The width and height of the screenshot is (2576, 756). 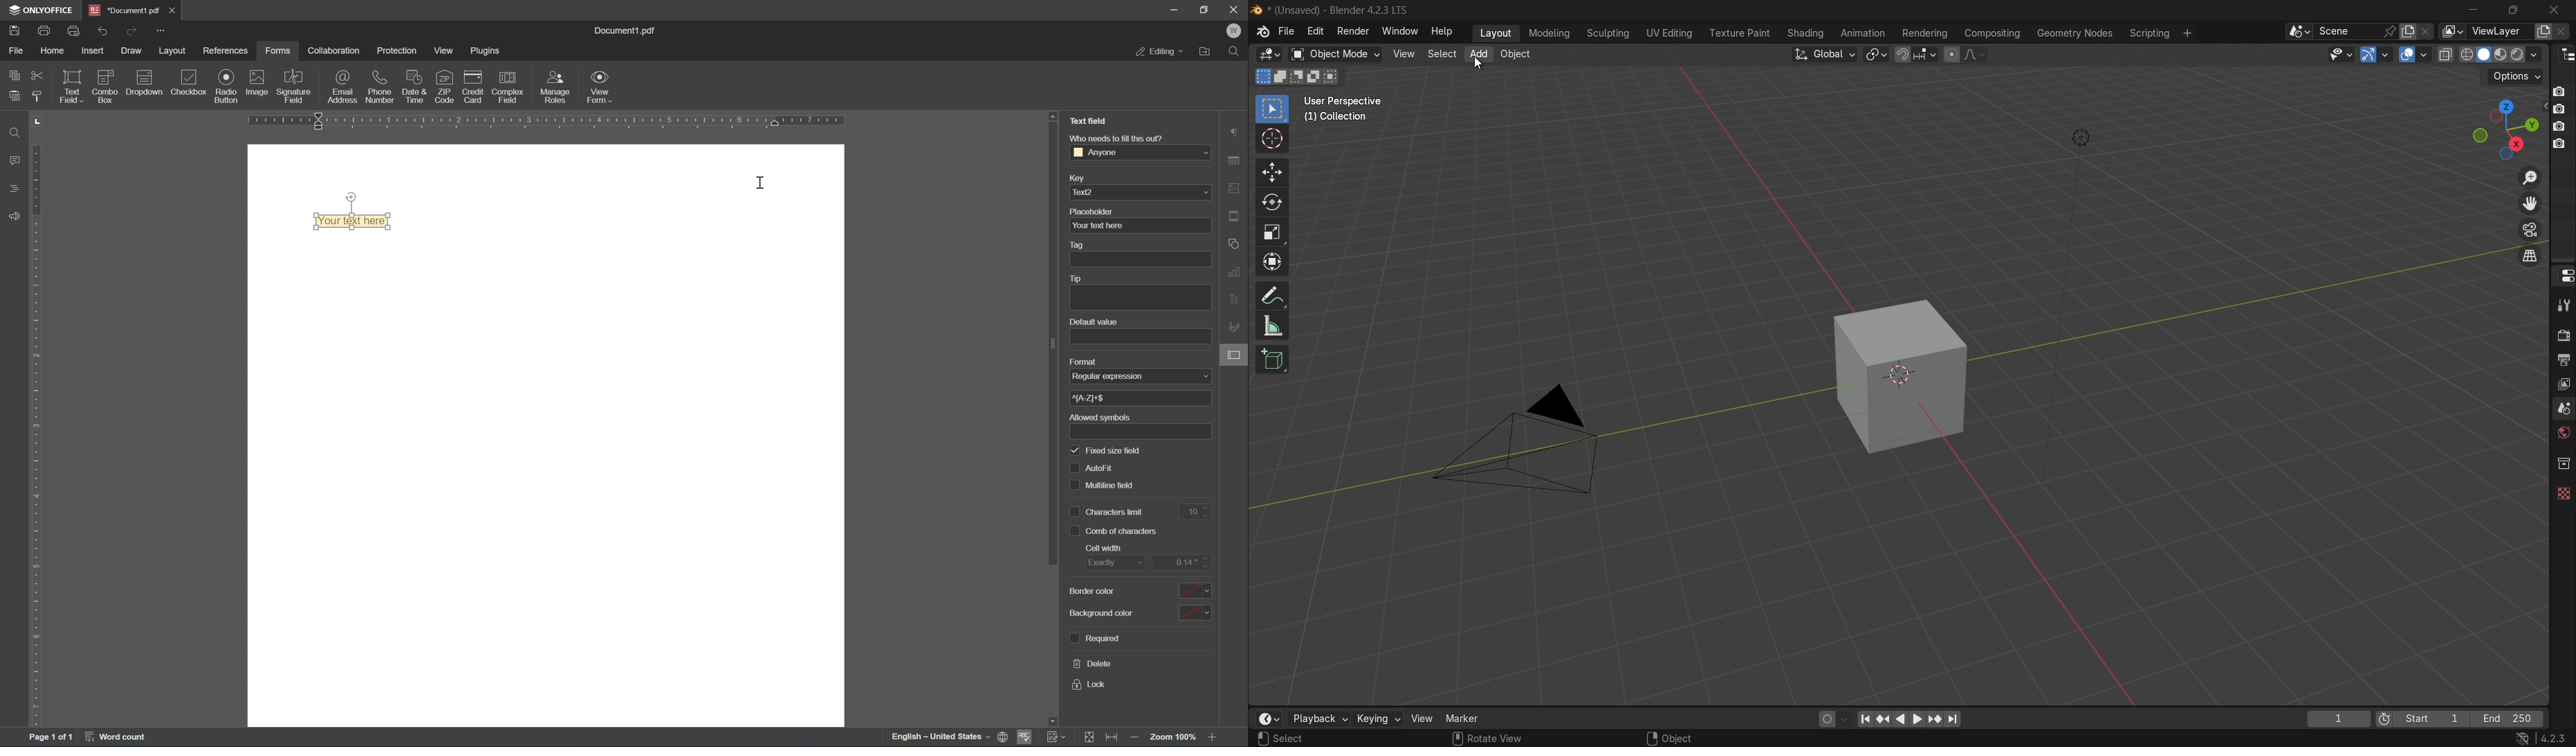 What do you see at coordinates (1172, 736) in the screenshot?
I see `zoom 100%` at bounding box center [1172, 736].